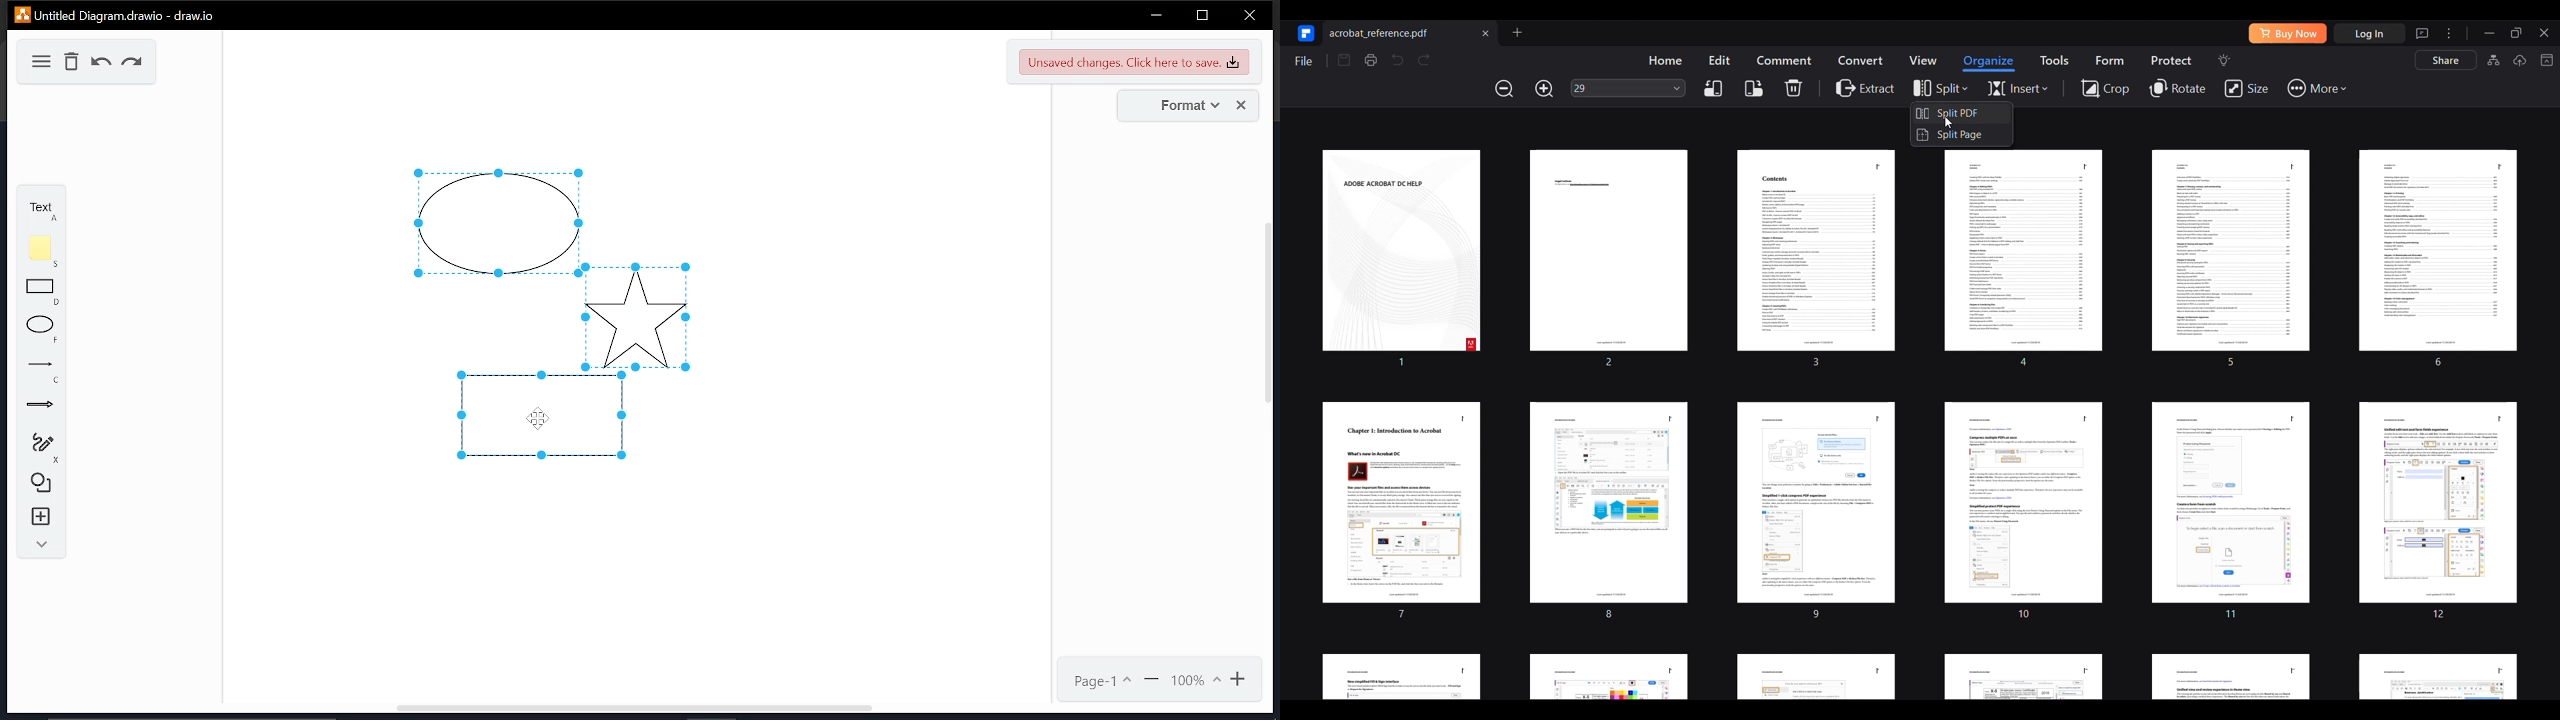  I want to click on Edit, so click(1719, 59).